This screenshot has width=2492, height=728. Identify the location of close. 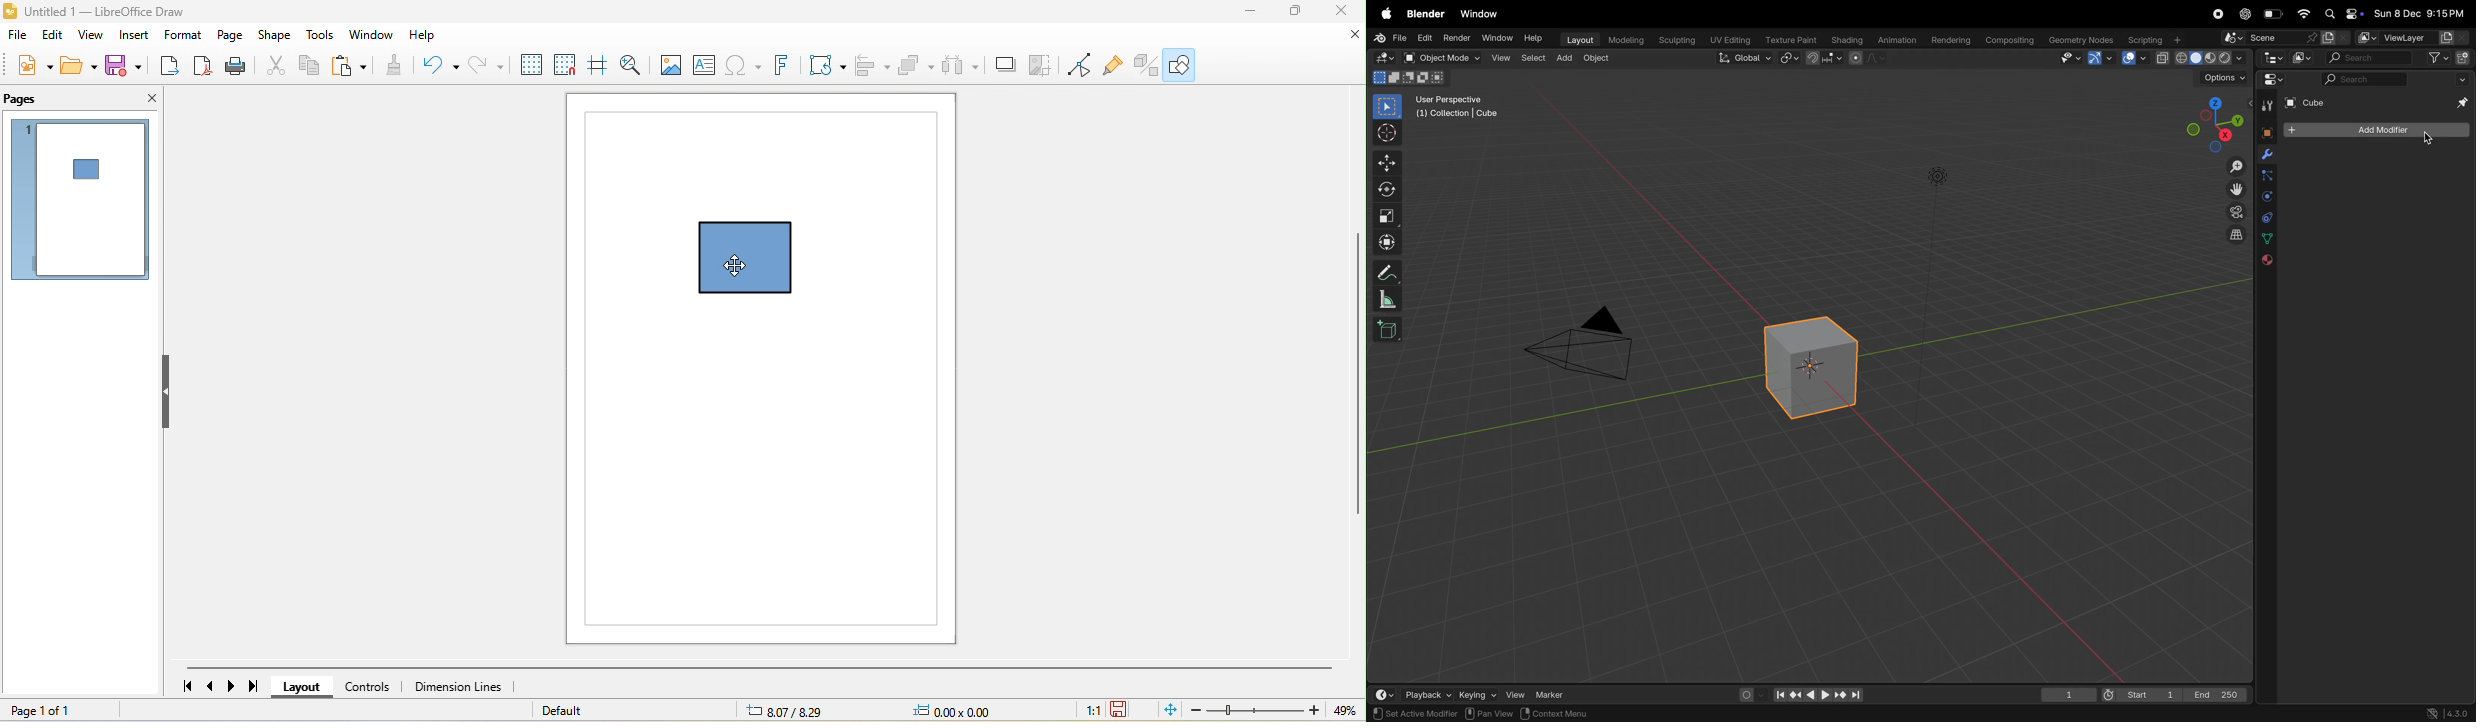
(1351, 36).